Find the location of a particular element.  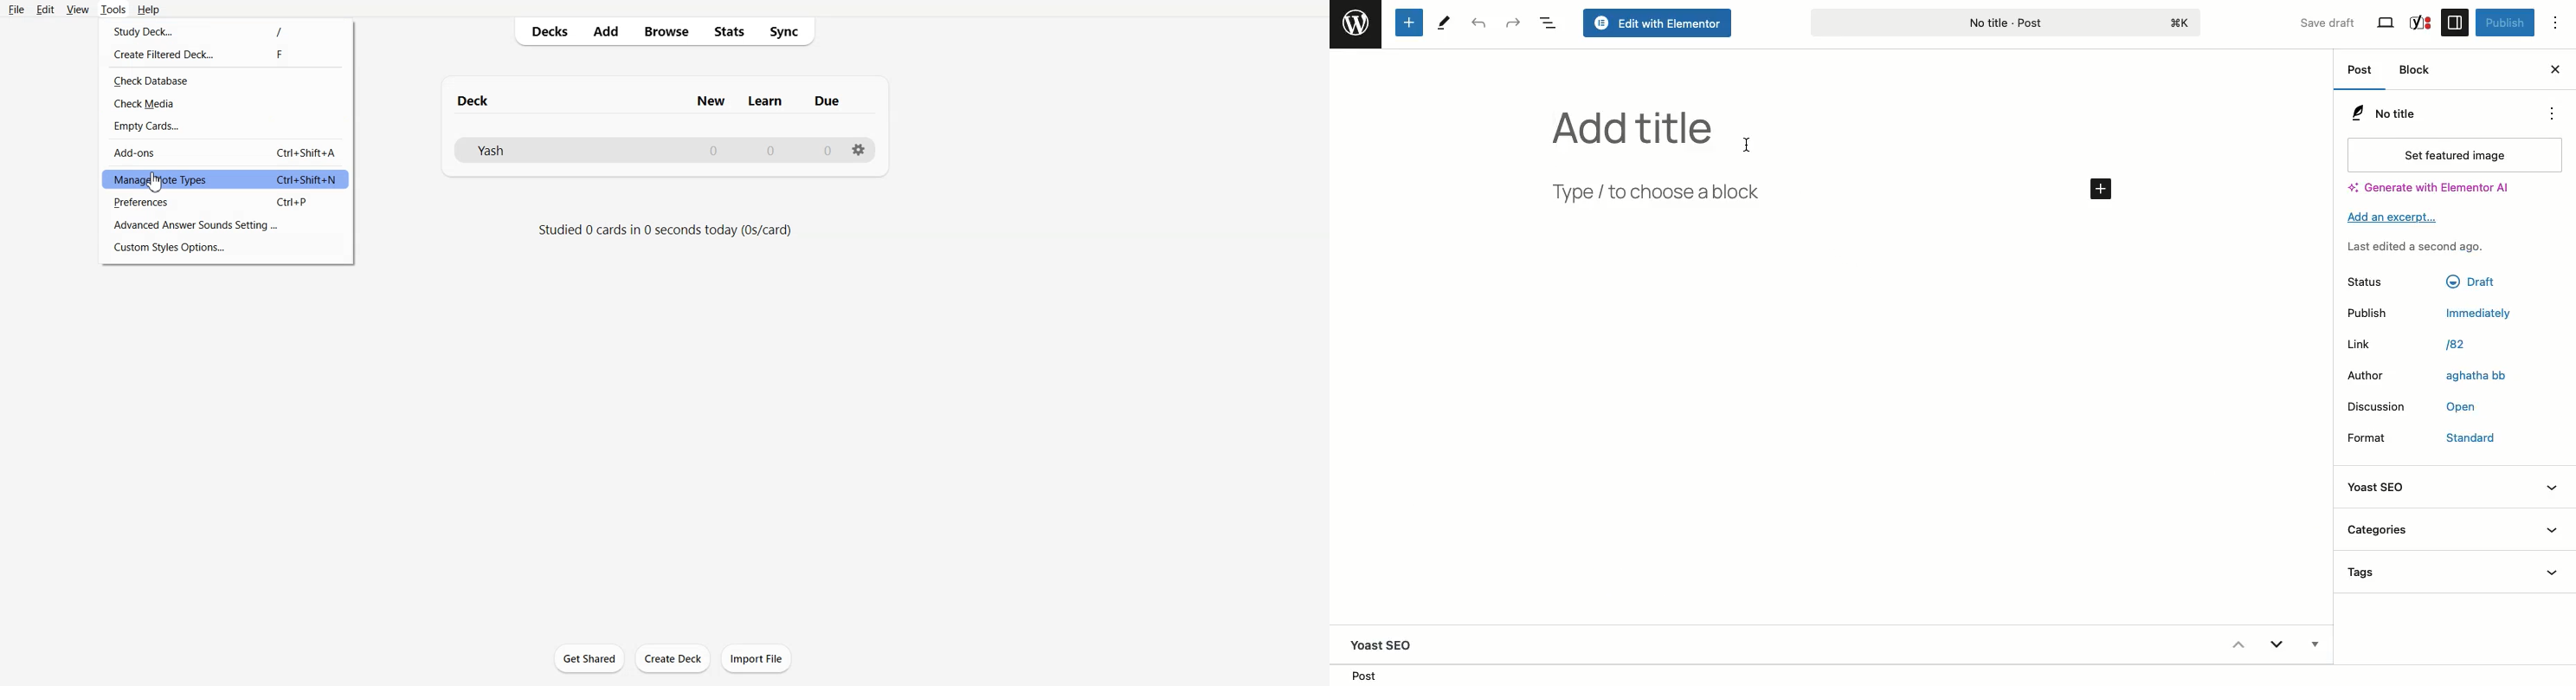

/82 is located at coordinates (2461, 346).